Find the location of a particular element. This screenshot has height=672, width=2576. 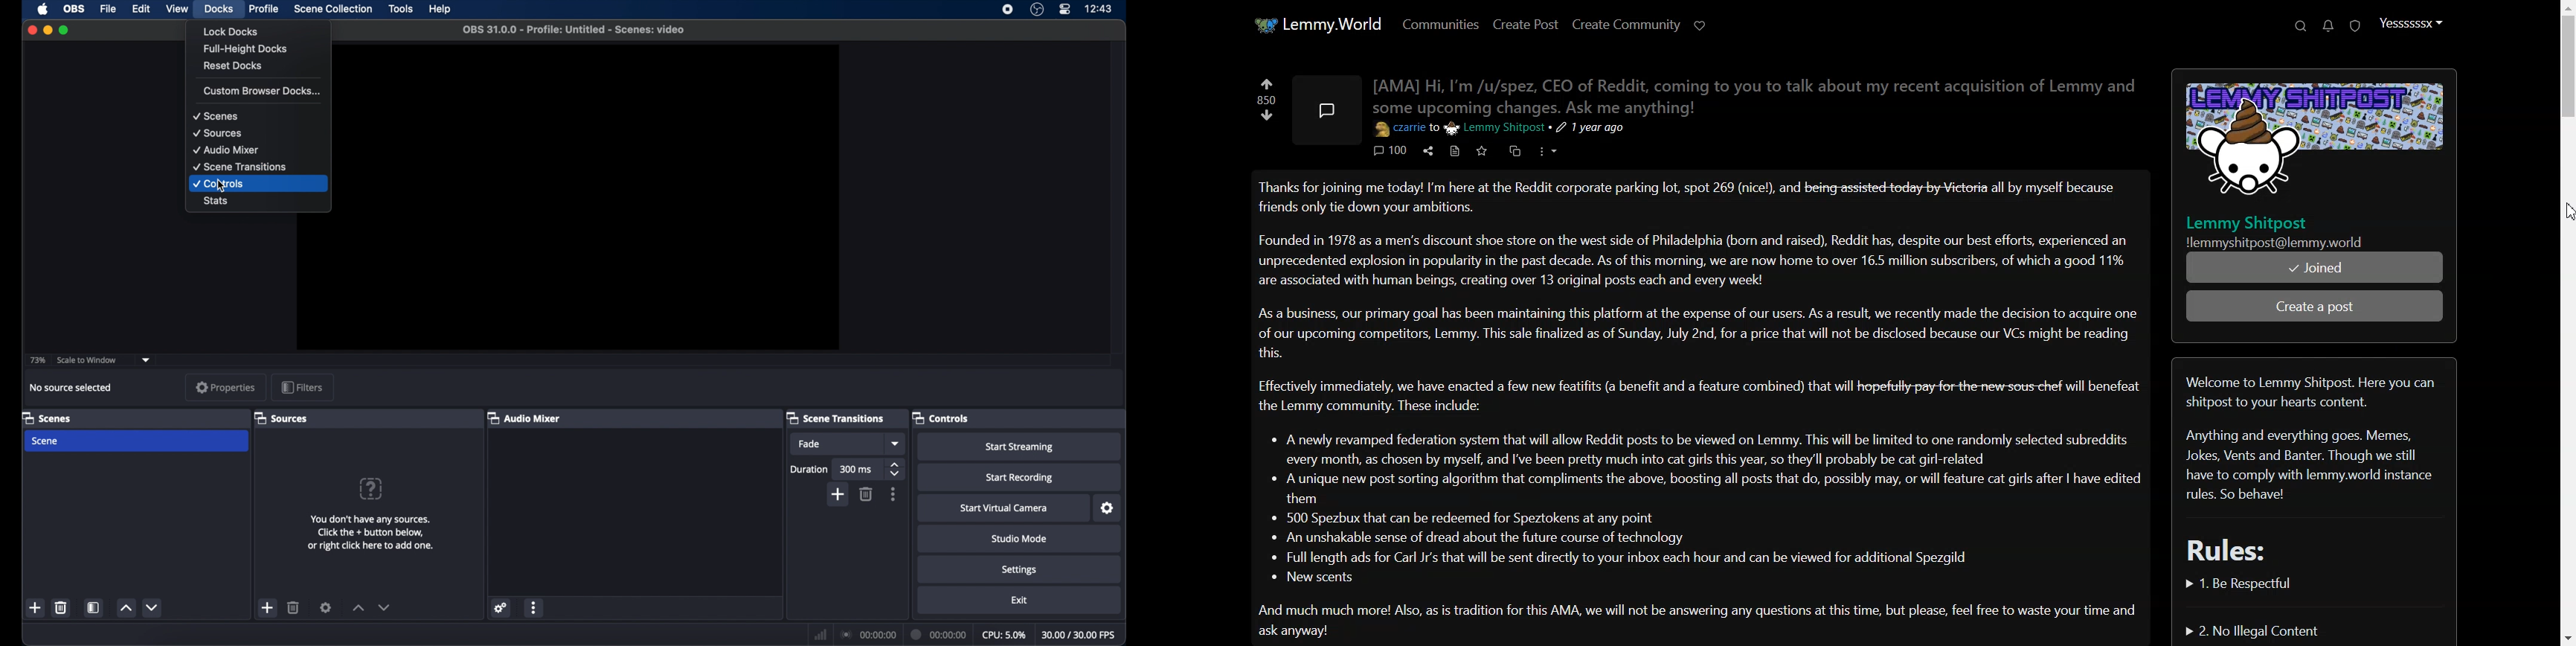

decrement is located at coordinates (385, 607).